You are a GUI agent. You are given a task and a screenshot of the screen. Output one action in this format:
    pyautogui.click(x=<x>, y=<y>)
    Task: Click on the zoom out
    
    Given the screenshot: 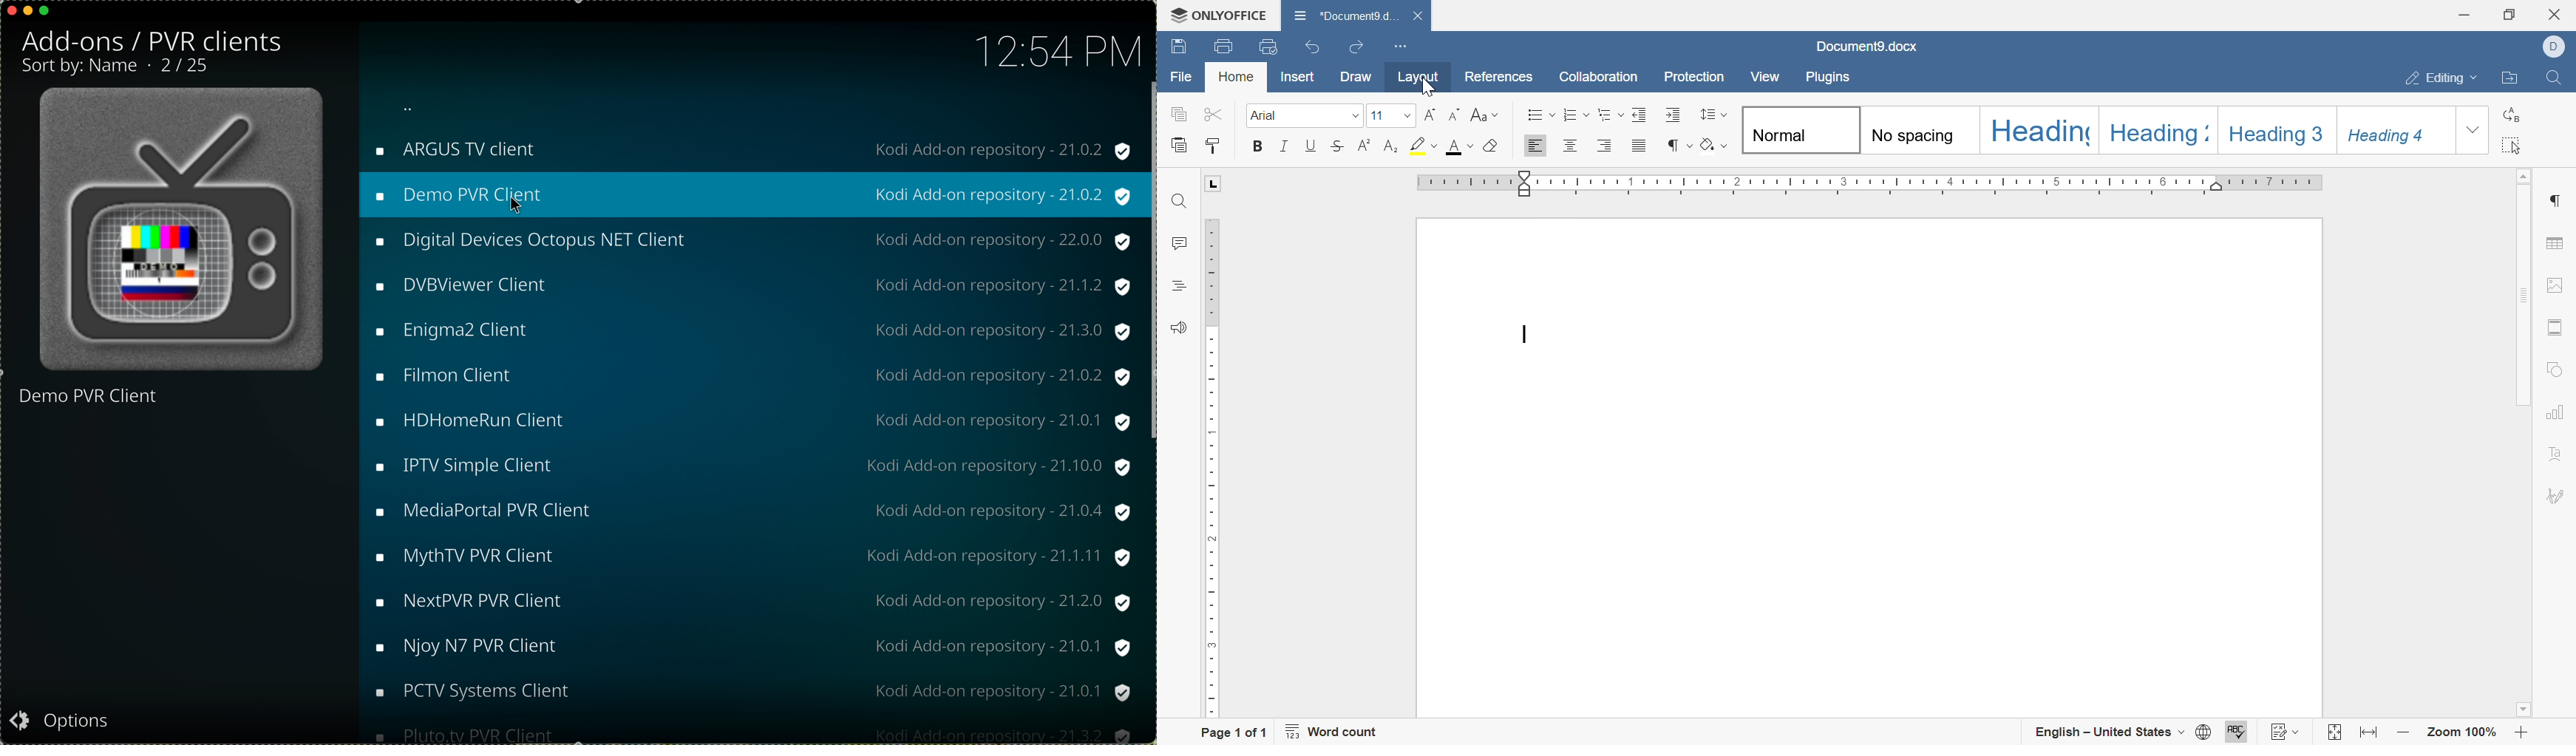 What is the action you would take?
    pyautogui.click(x=2404, y=733)
    